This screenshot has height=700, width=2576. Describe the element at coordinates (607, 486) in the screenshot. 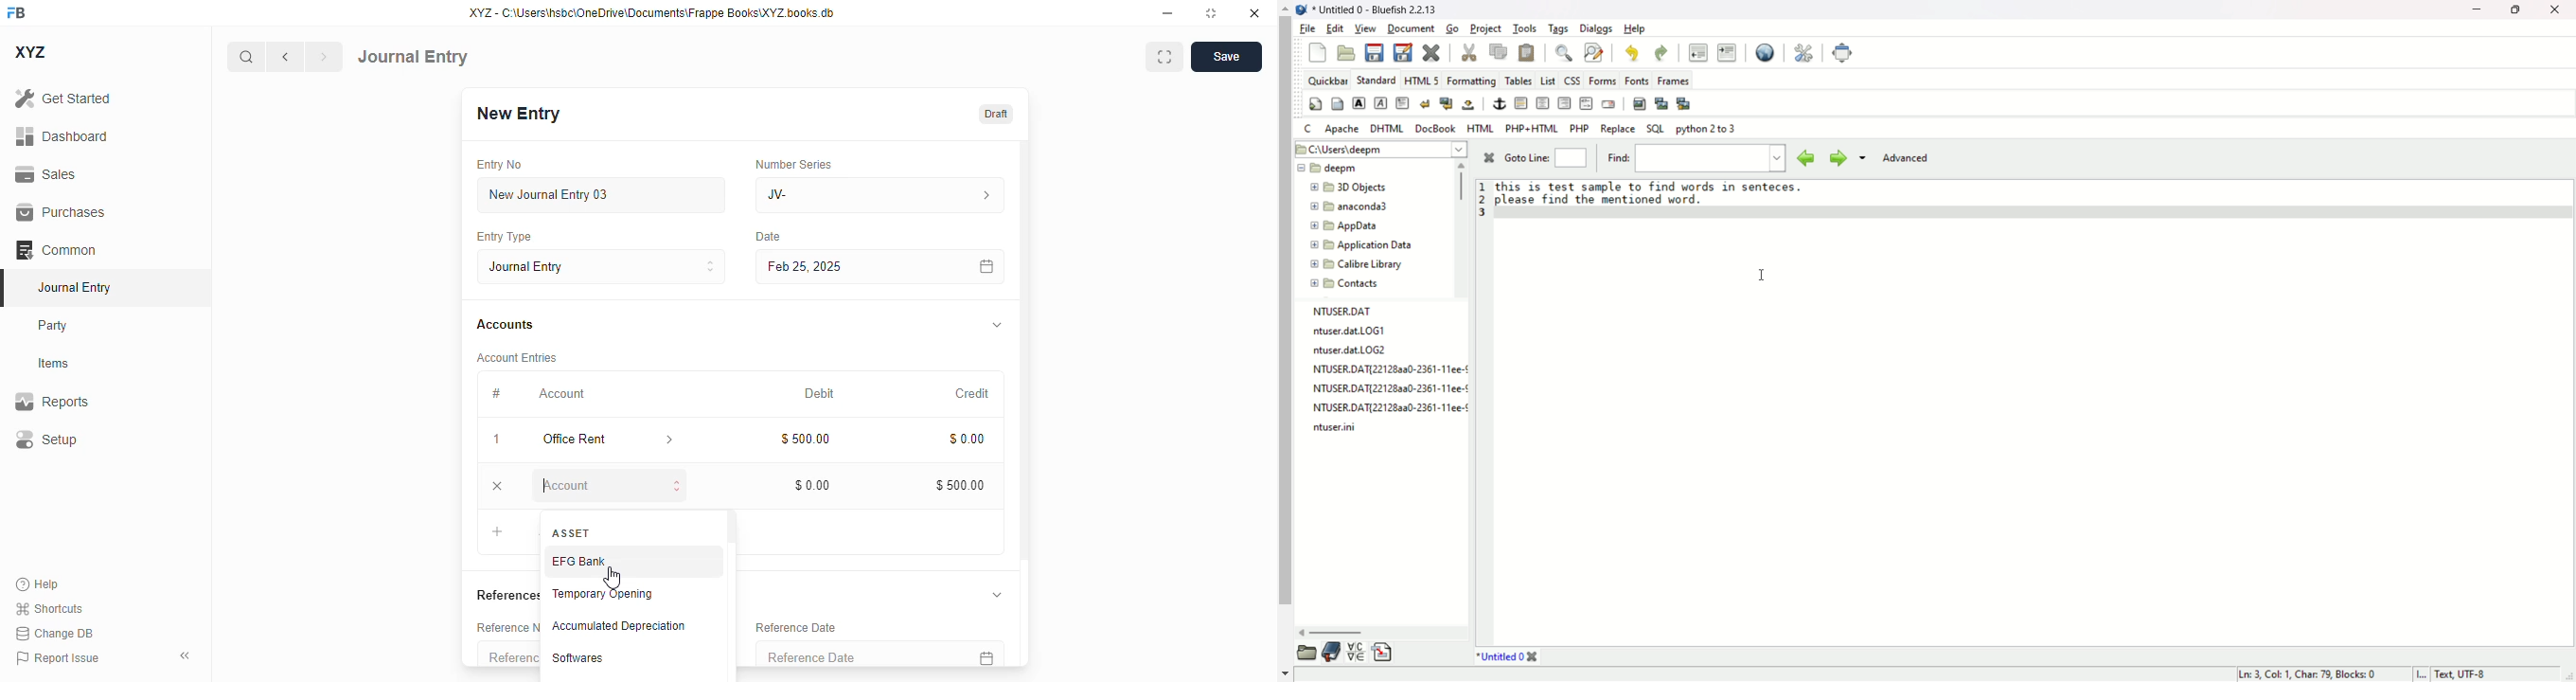

I see `account - typing` at that location.